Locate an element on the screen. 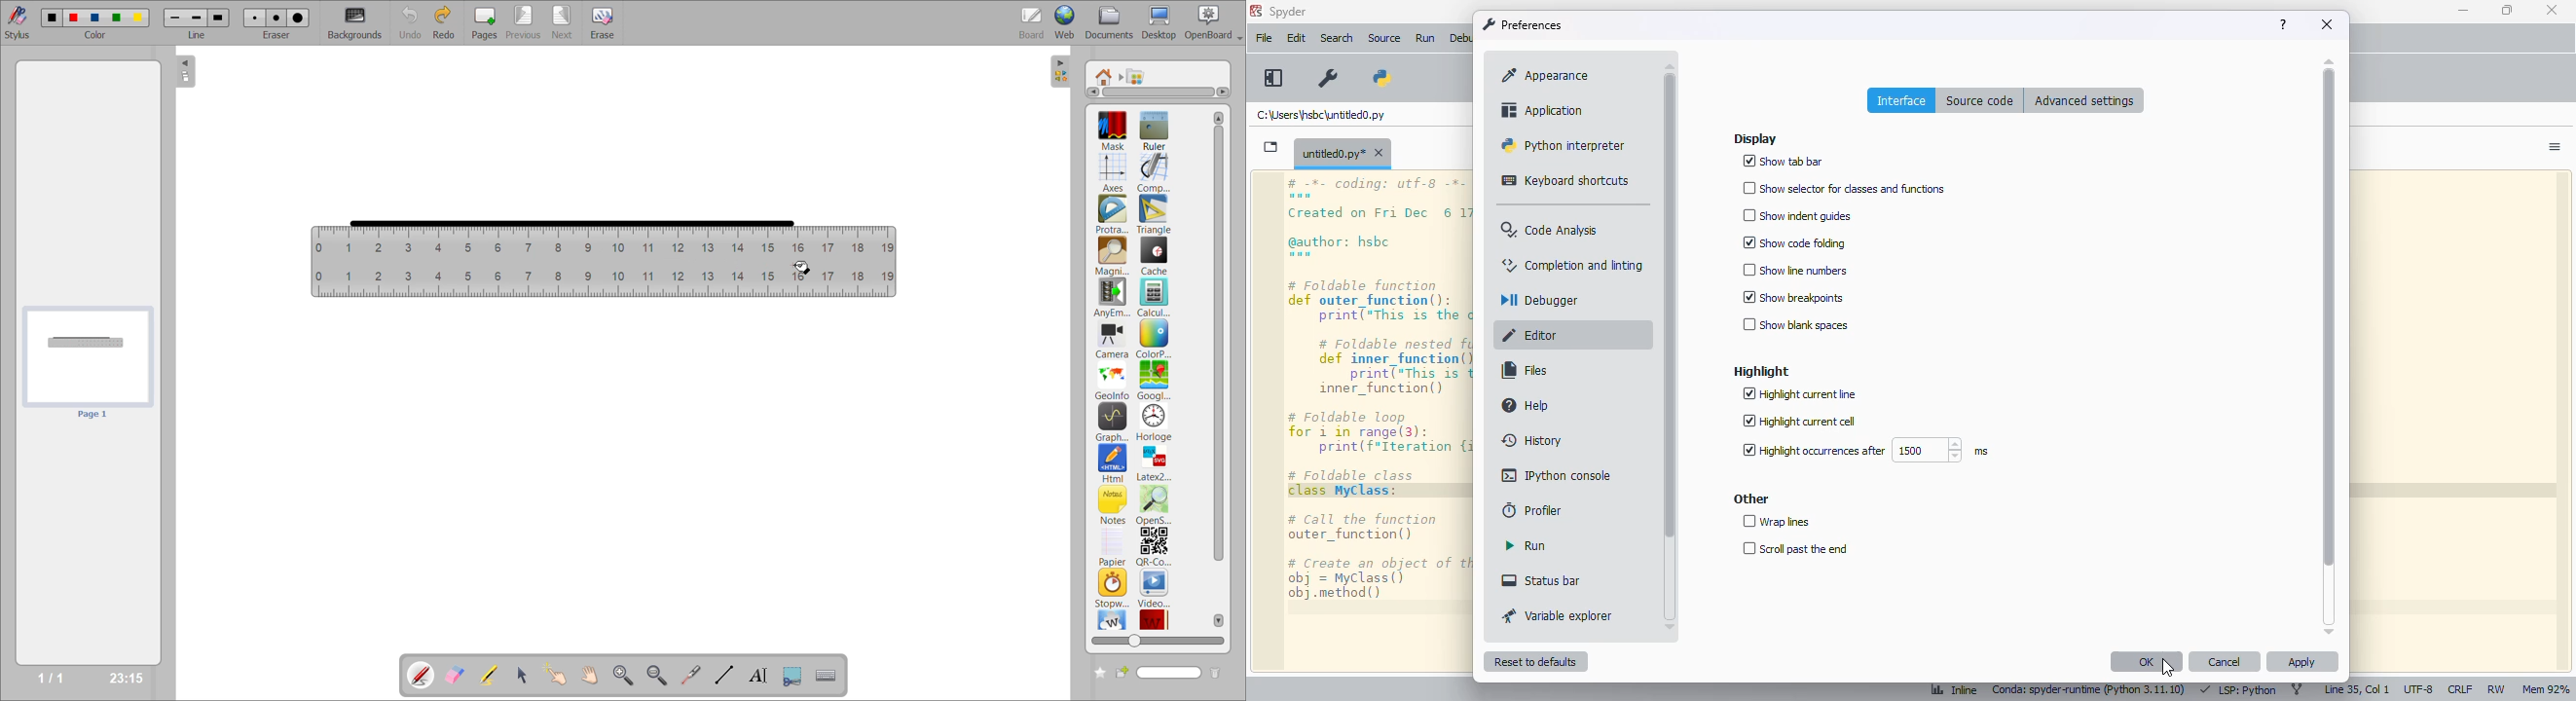  file is located at coordinates (1264, 38).